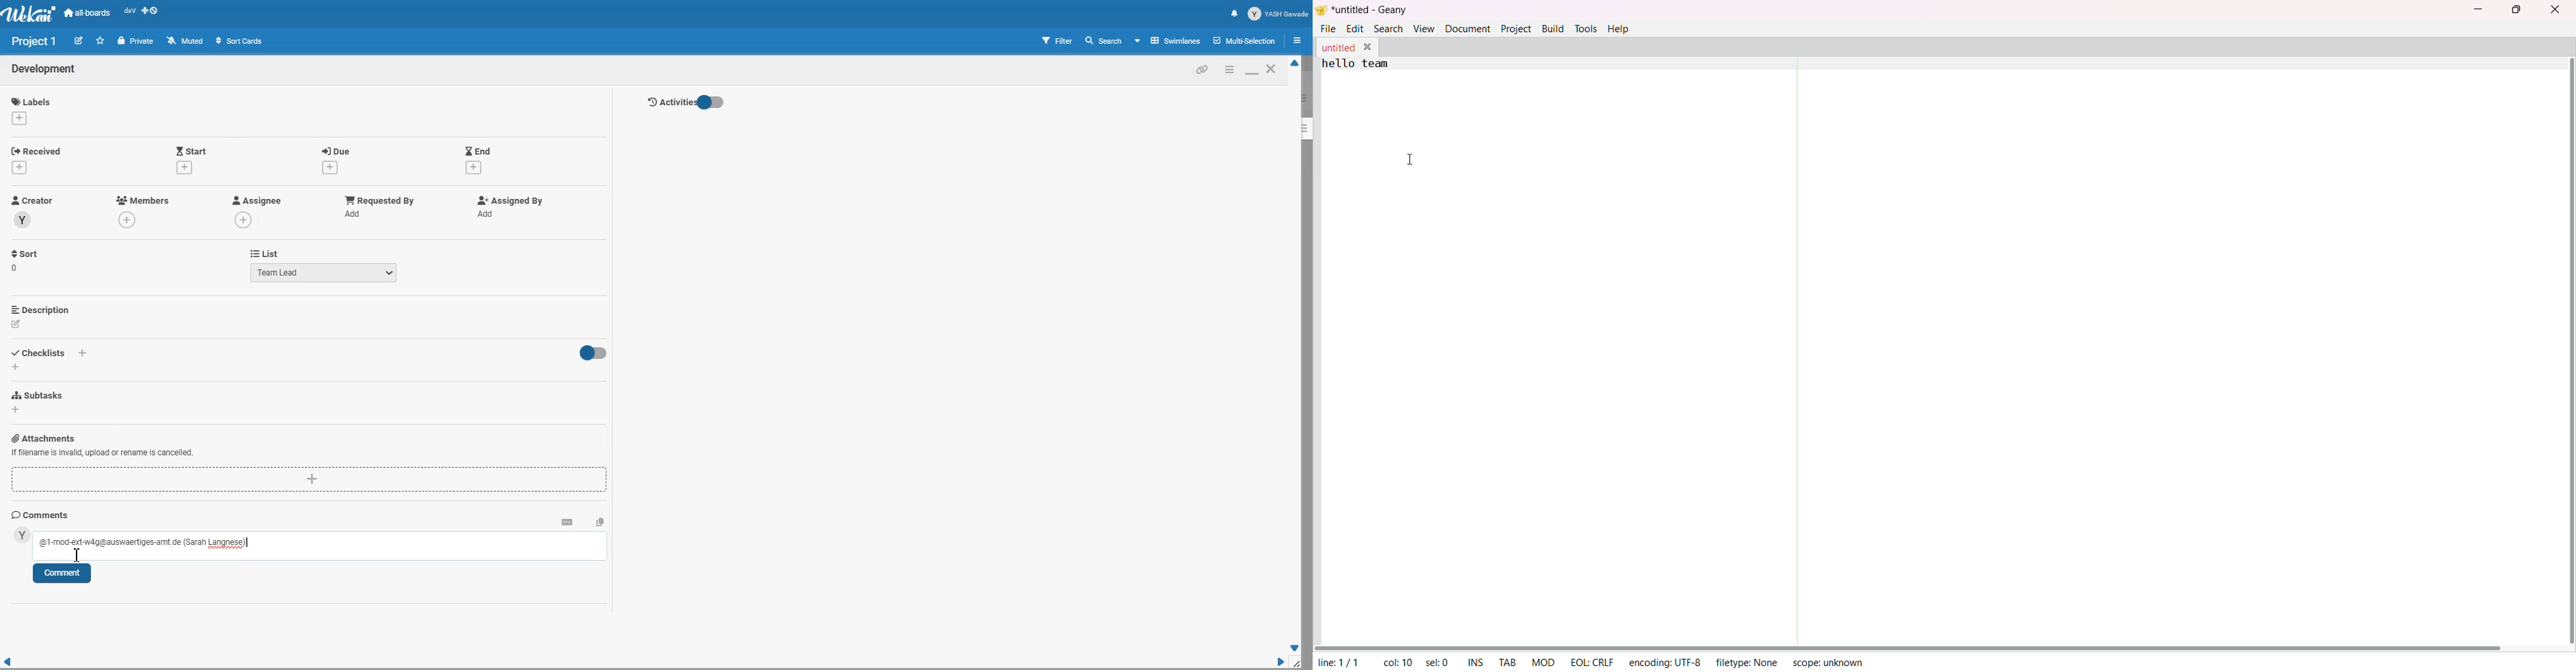 This screenshot has width=2576, height=672. What do you see at coordinates (40, 150) in the screenshot?
I see `Add Received` at bounding box center [40, 150].